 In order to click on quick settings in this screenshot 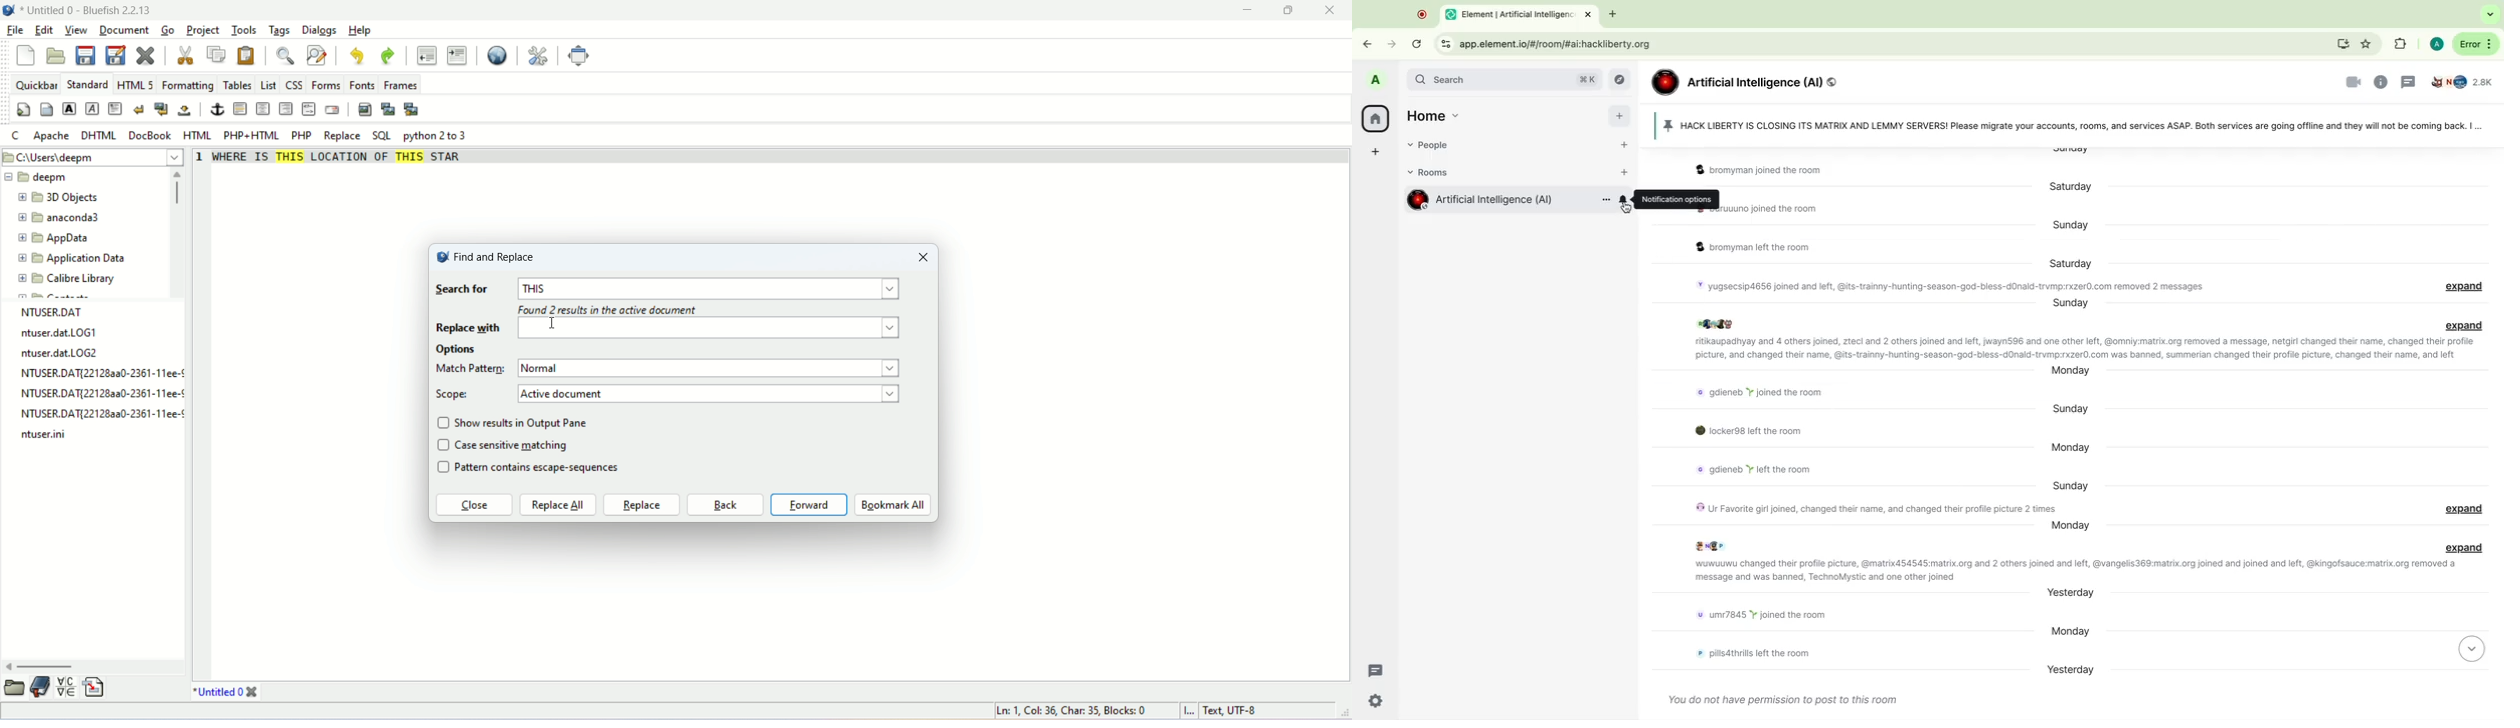, I will do `click(23, 110)`.